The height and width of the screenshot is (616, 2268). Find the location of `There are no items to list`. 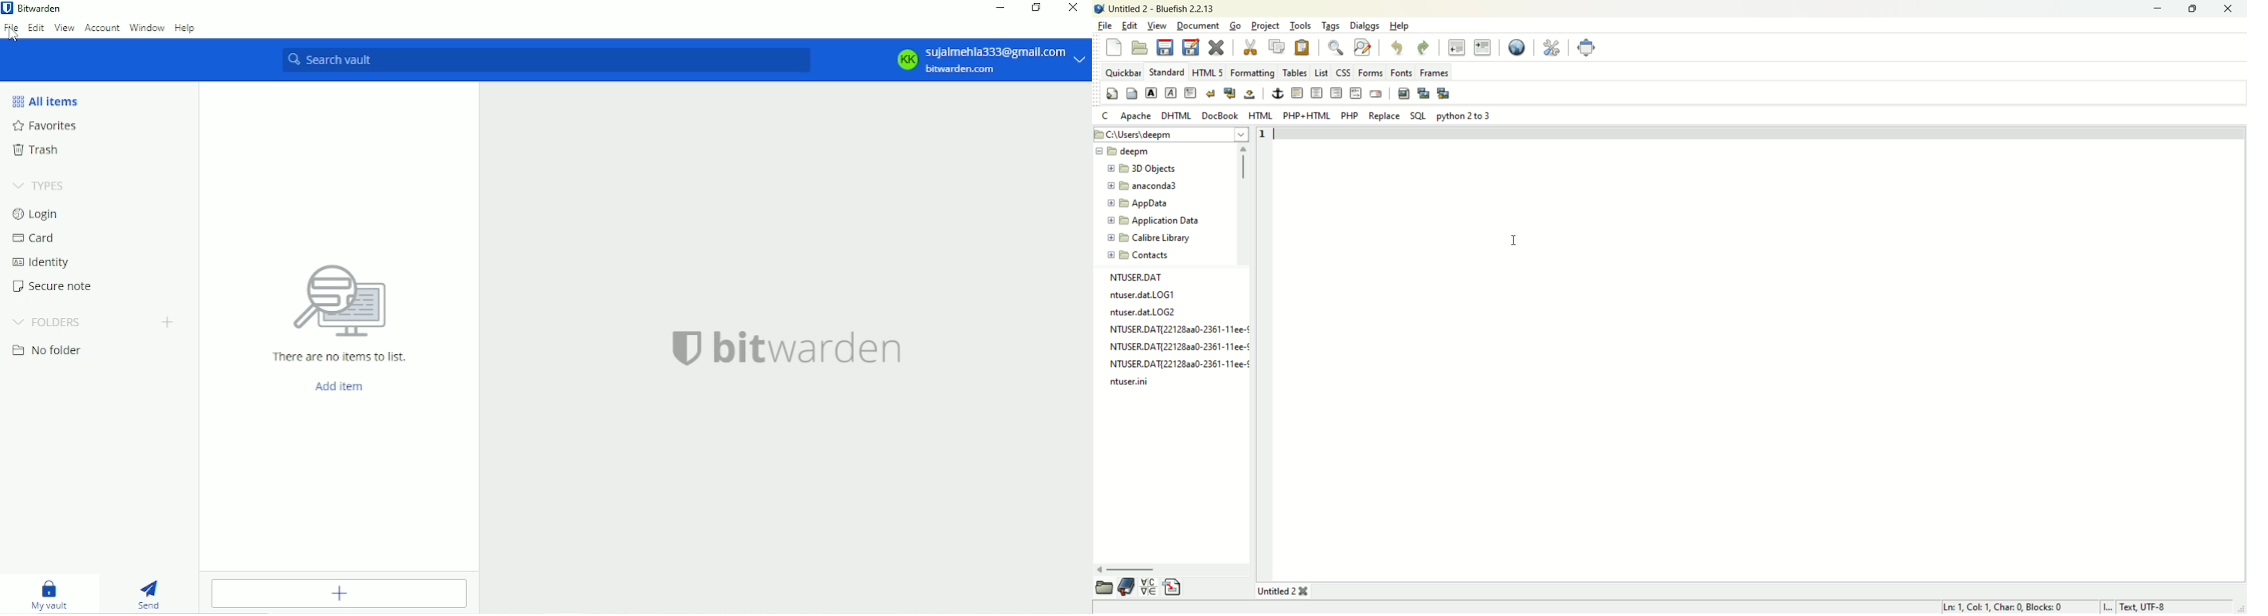

There are no items to list is located at coordinates (342, 358).